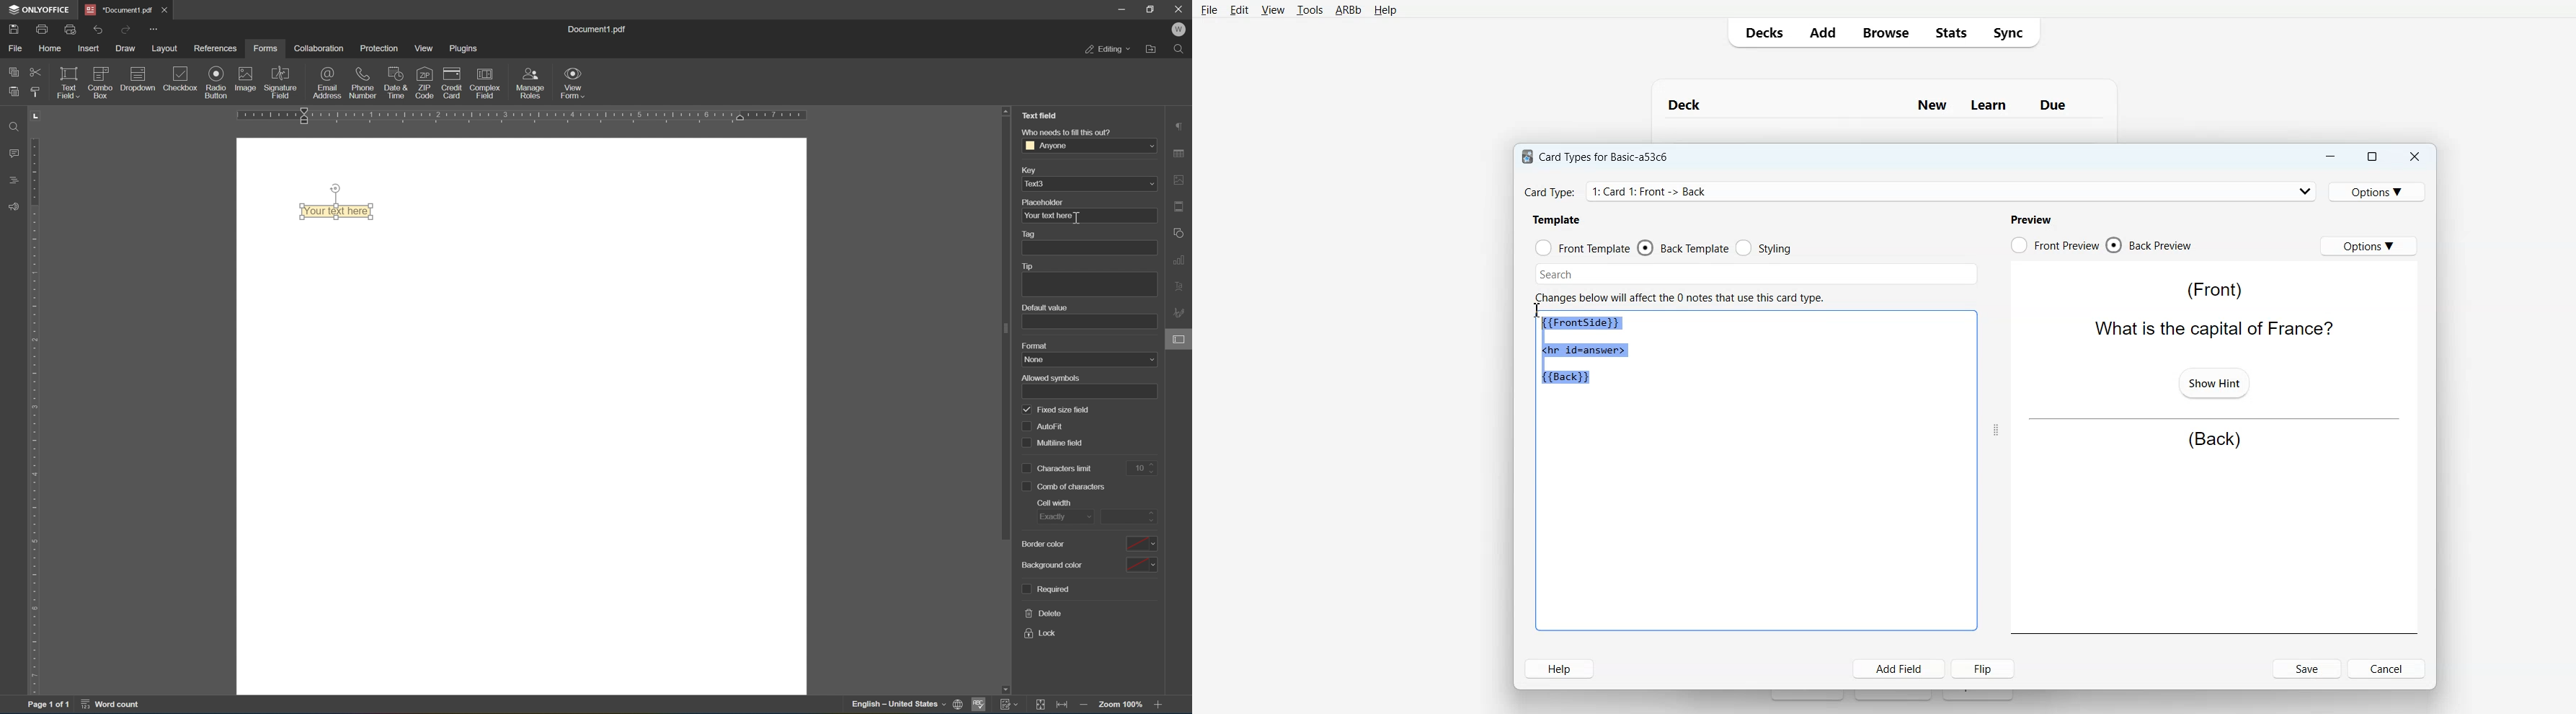 This screenshot has height=728, width=2576. What do you see at coordinates (1683, 248) in the screenshot?
I see `Back Template` at bounding box center [1683, 248].